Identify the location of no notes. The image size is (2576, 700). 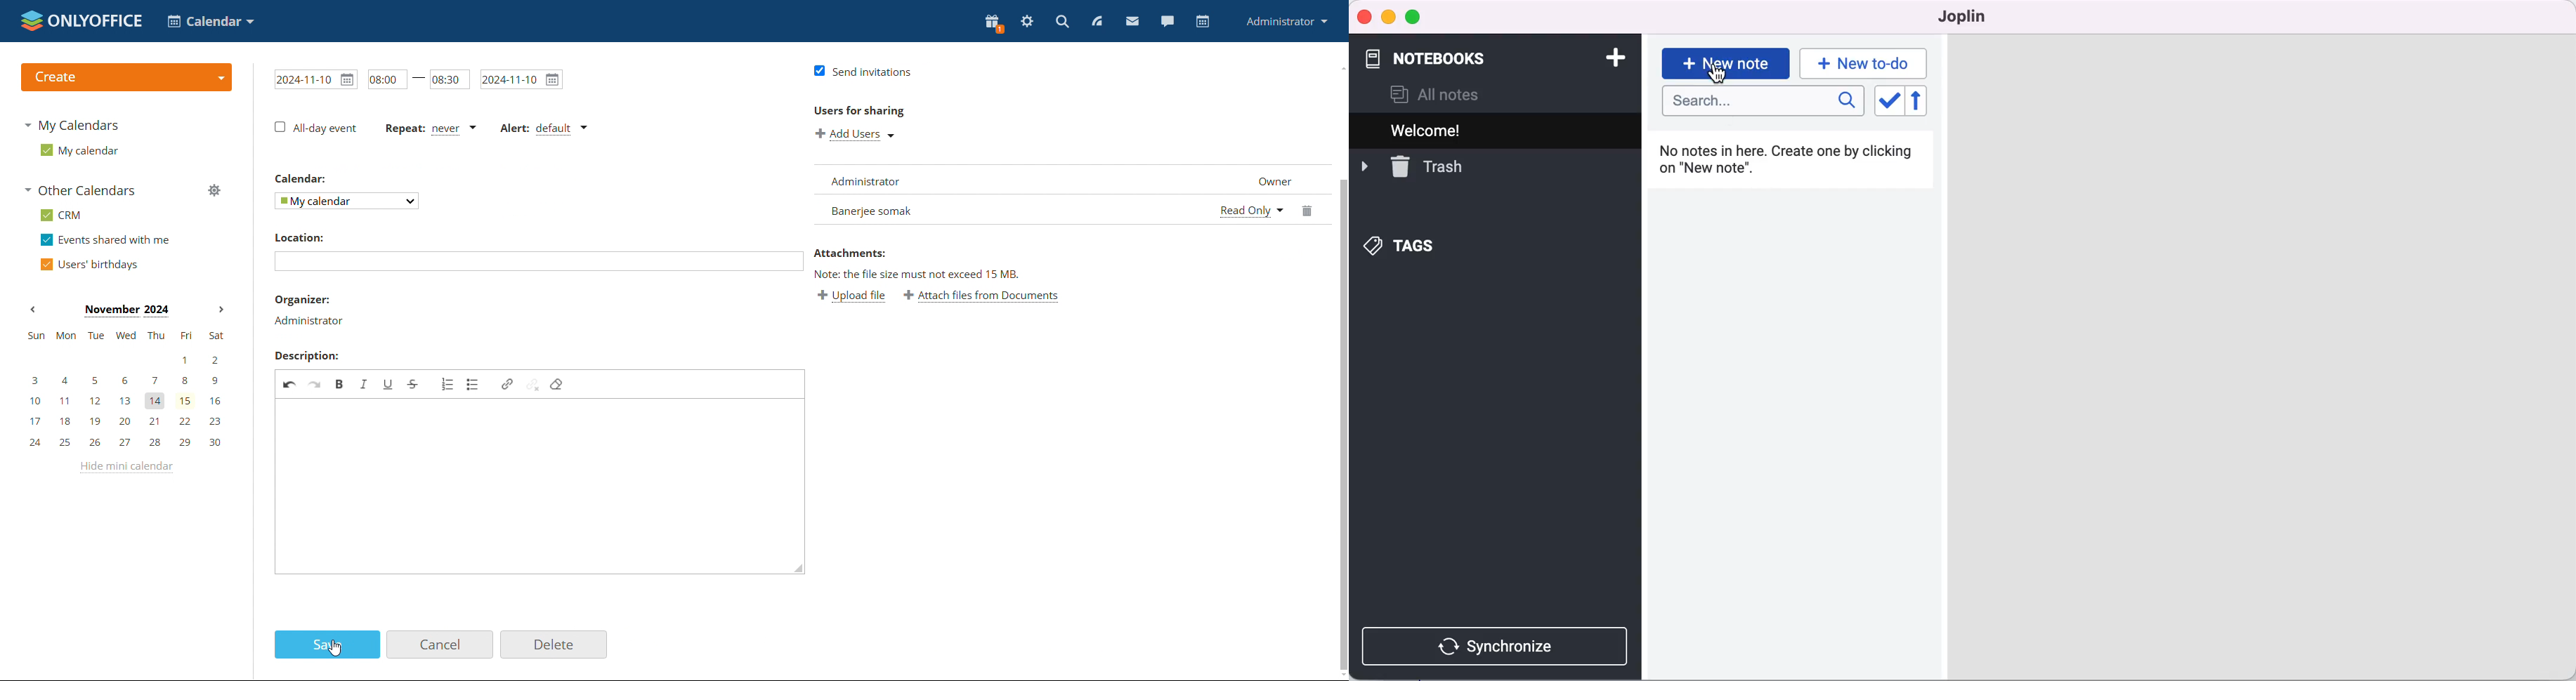
(1797, 161).